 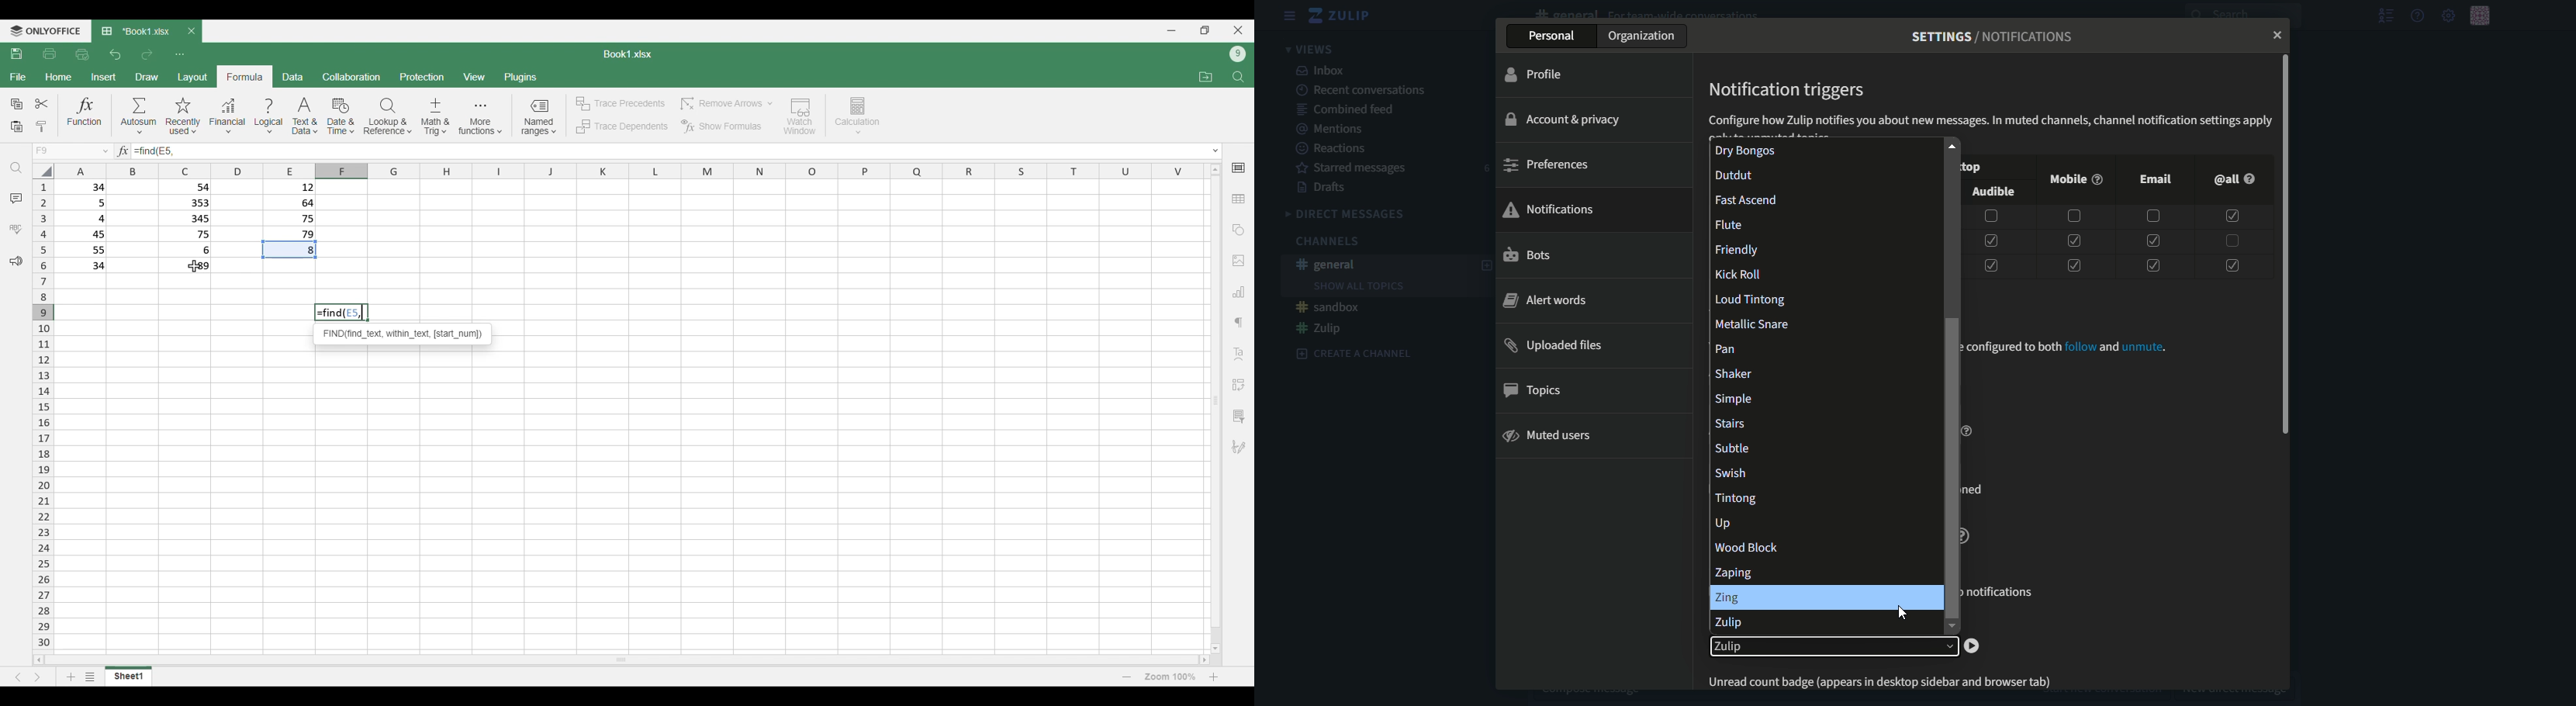 I want to click on swish, so click(x=1826, y=472).